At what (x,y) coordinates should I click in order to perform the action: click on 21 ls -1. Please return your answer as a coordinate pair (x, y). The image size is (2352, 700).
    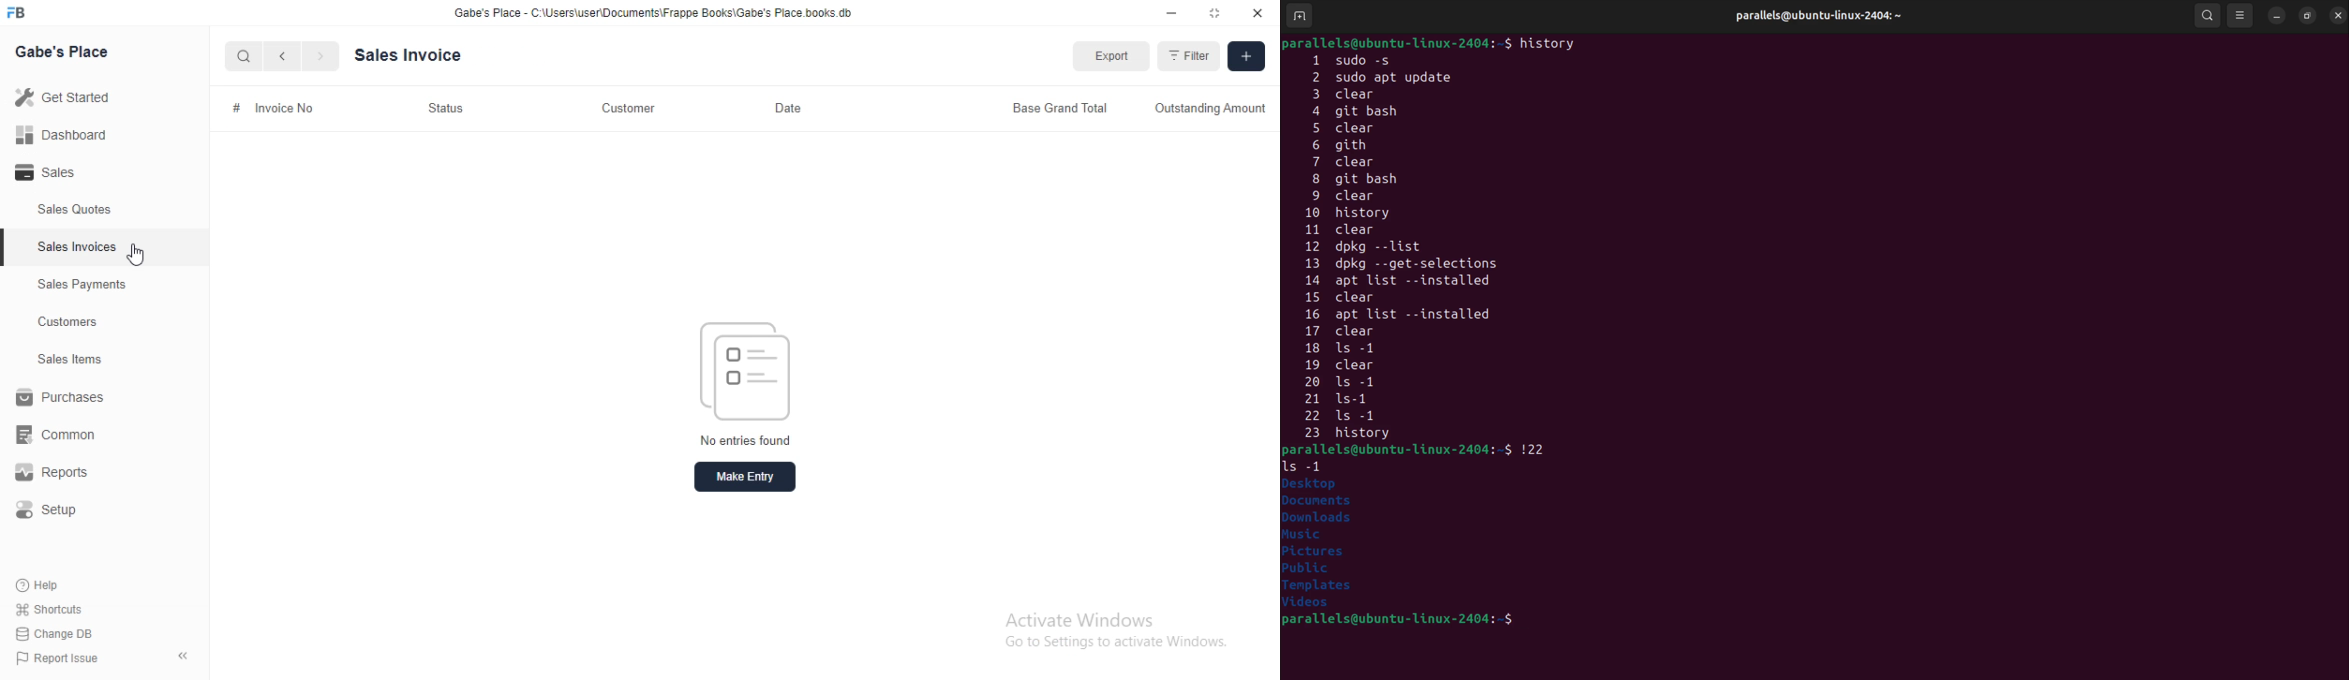
    Looking at the image, I should click on (1349, 399).